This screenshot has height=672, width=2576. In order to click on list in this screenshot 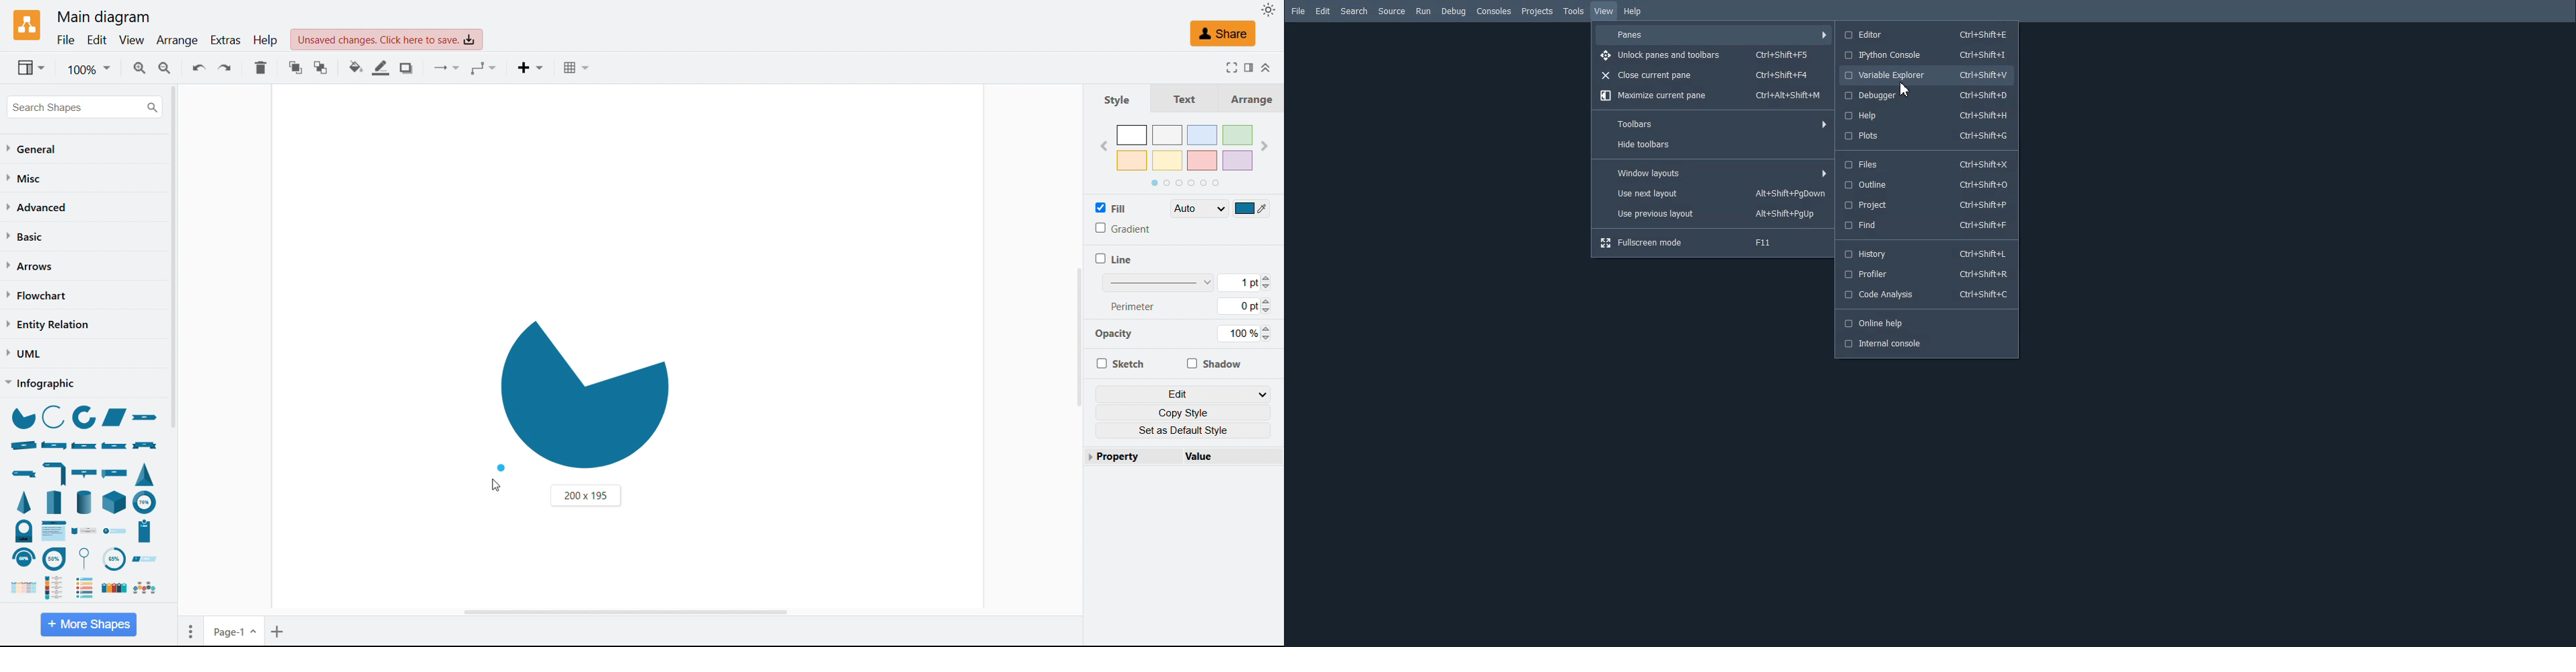, I will do `click(112, 588)`.